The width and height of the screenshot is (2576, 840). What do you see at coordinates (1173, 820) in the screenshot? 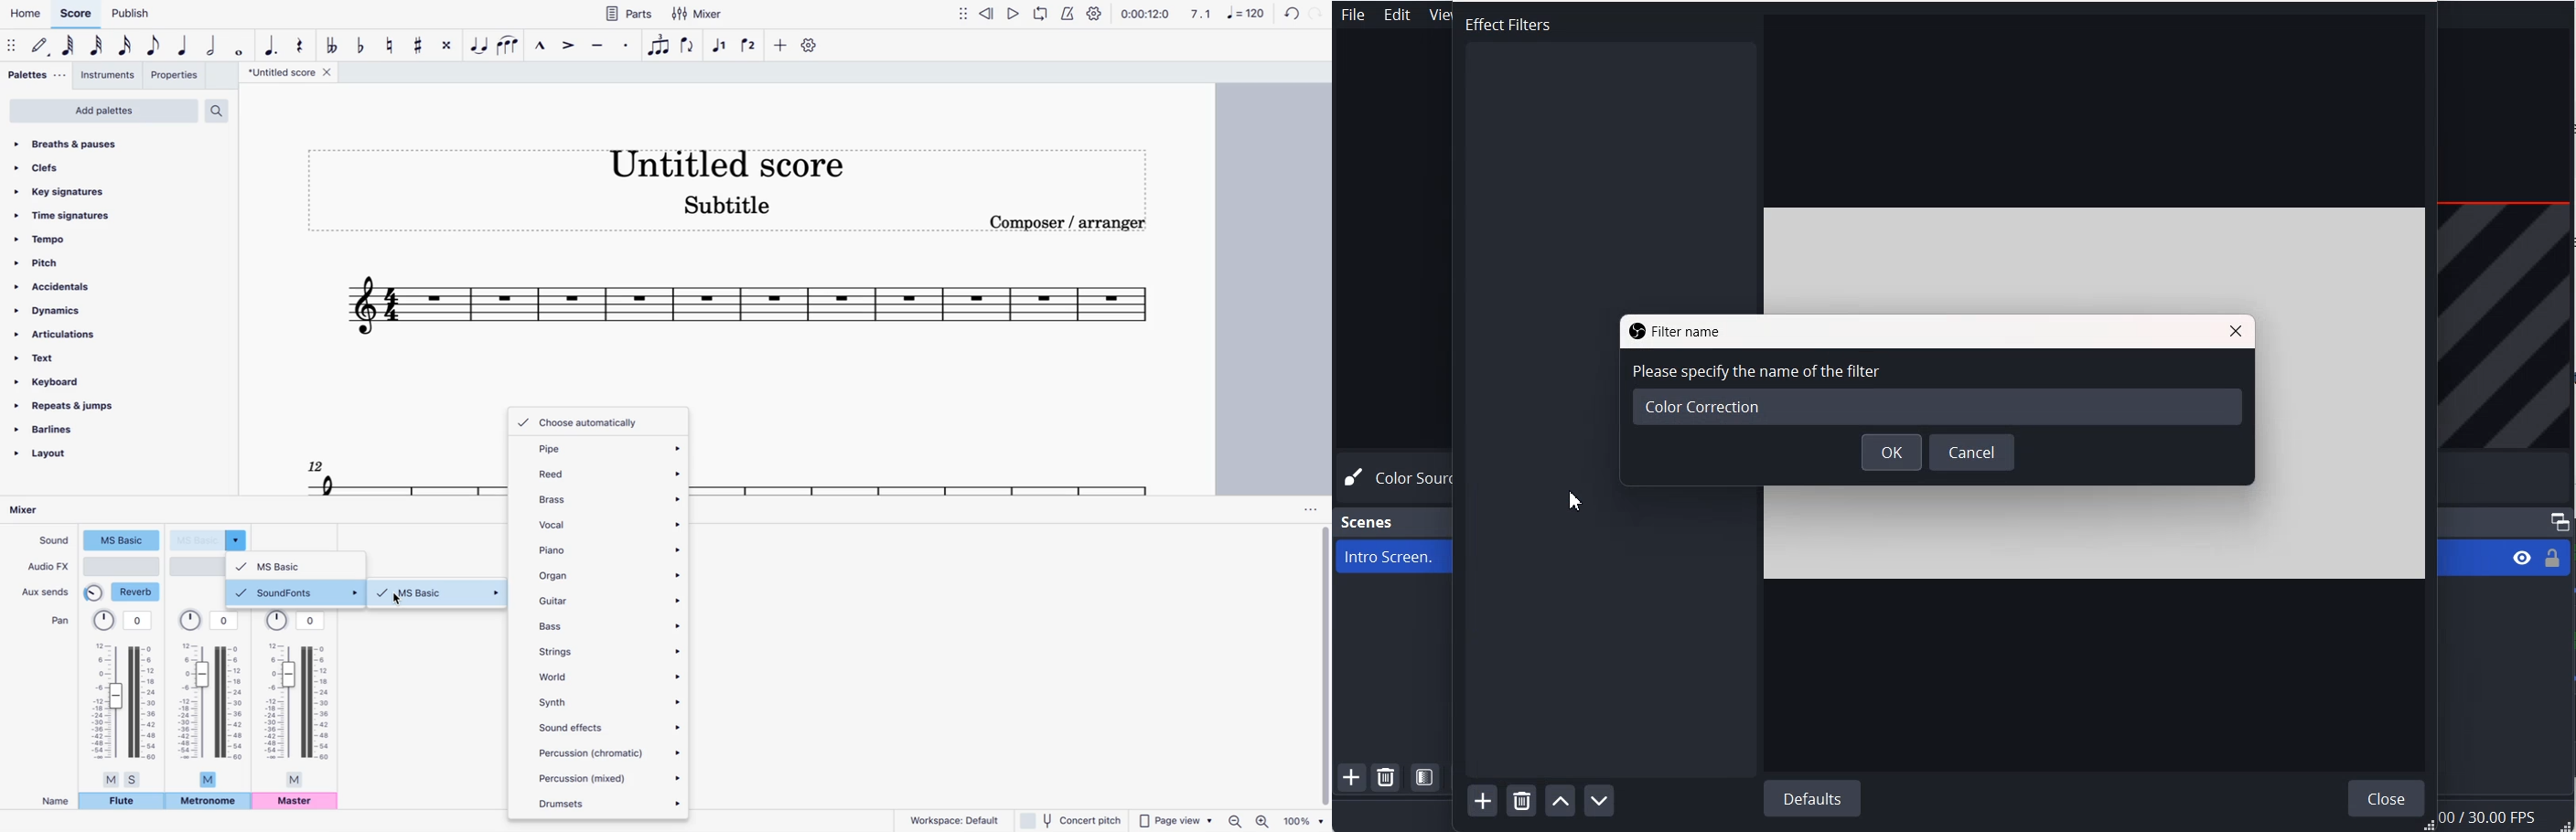
I see `page view` at bounding box center [1173, 820].